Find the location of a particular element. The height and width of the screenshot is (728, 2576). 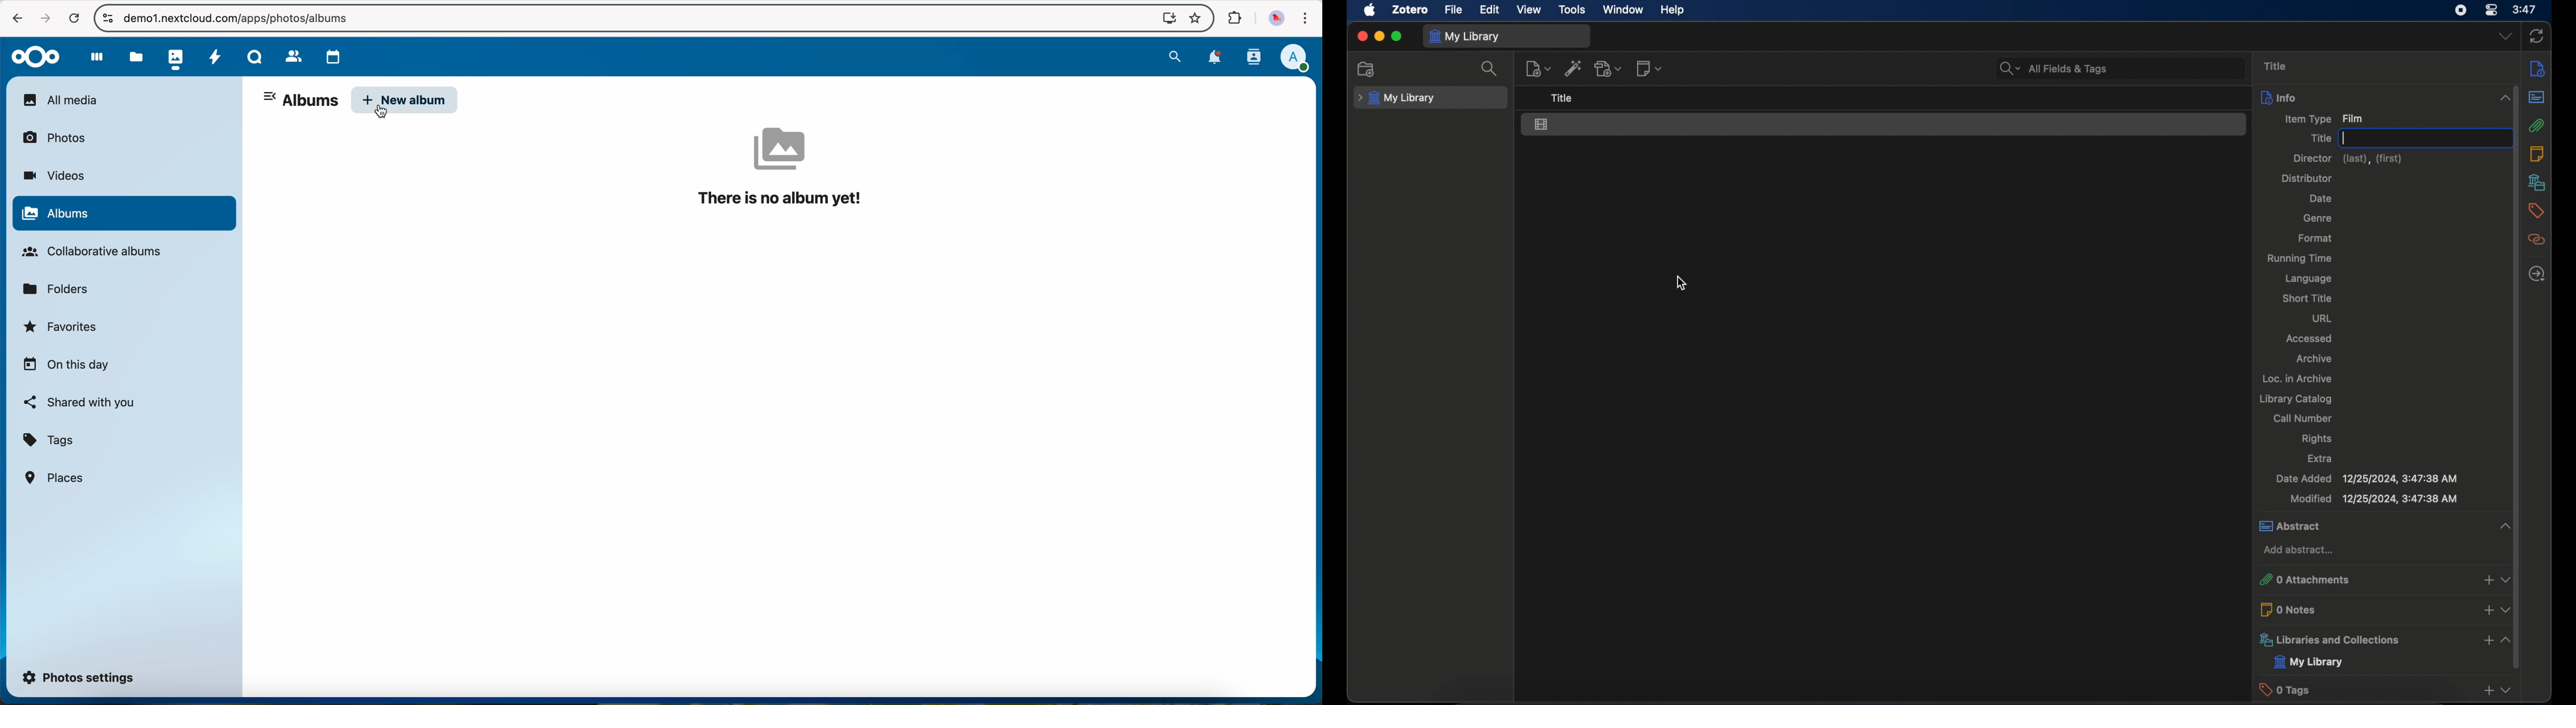

accessed is located at coordinates (2309, 339).